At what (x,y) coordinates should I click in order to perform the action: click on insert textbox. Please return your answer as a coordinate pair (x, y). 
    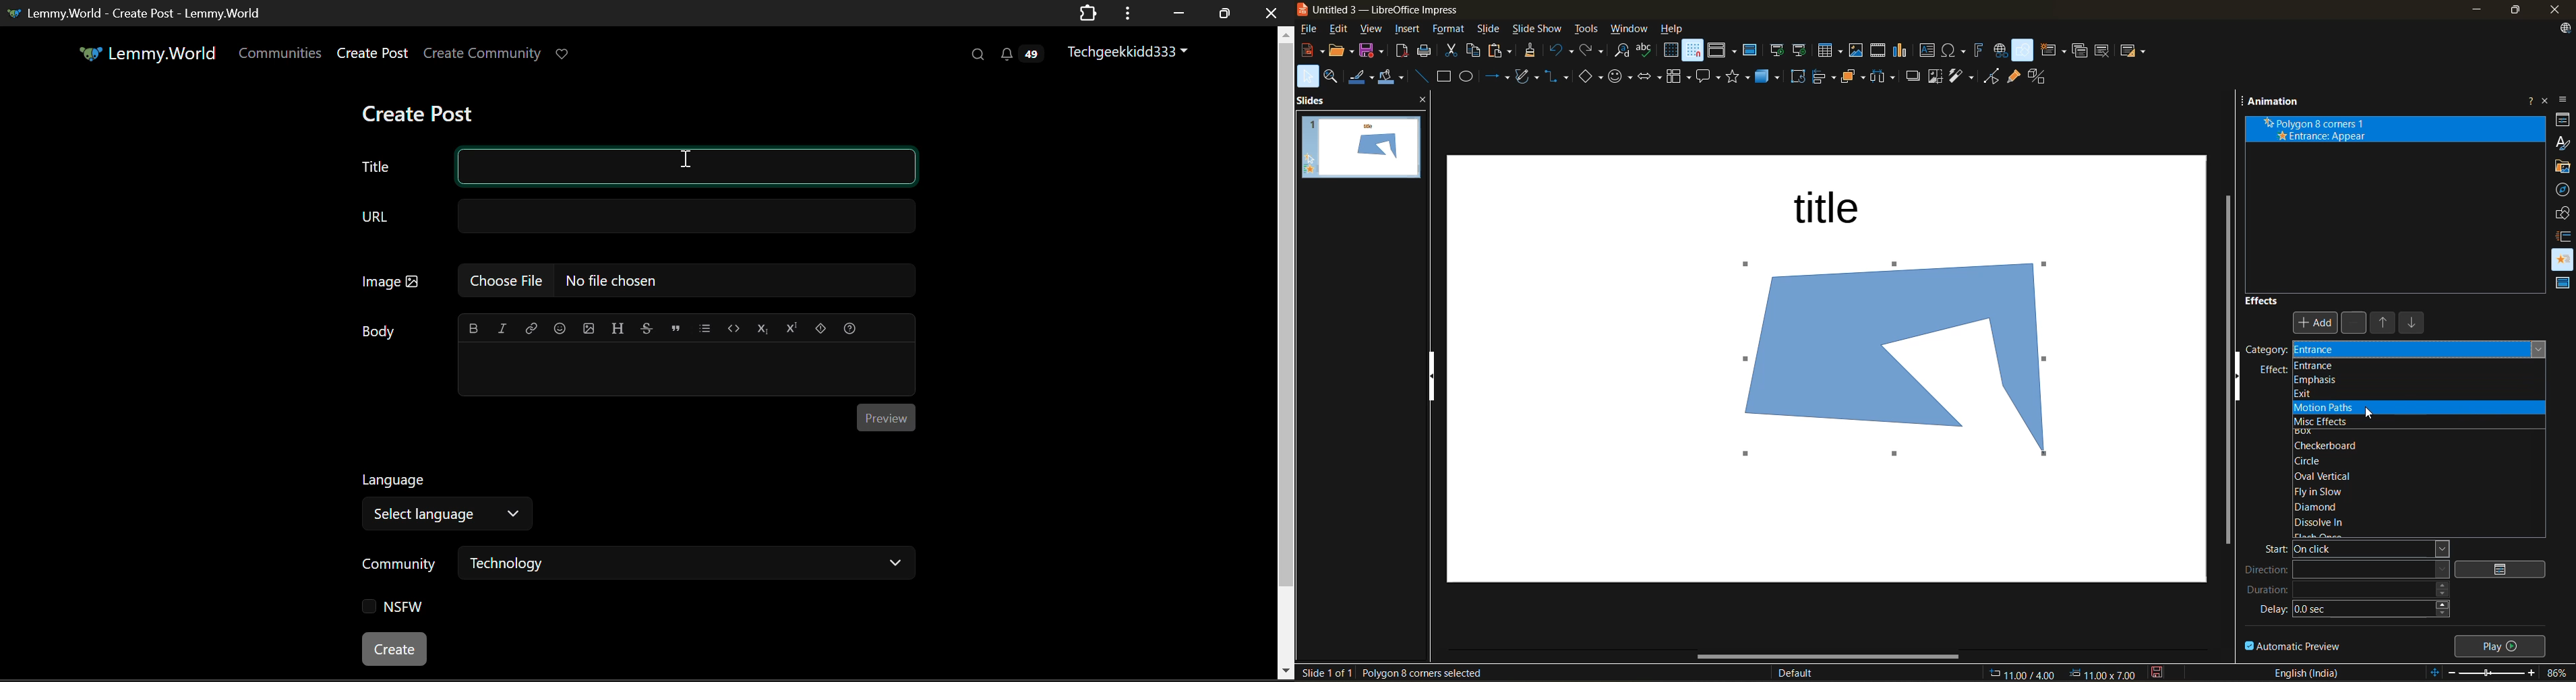
    Looking at the image, I should click on (1925, 51).